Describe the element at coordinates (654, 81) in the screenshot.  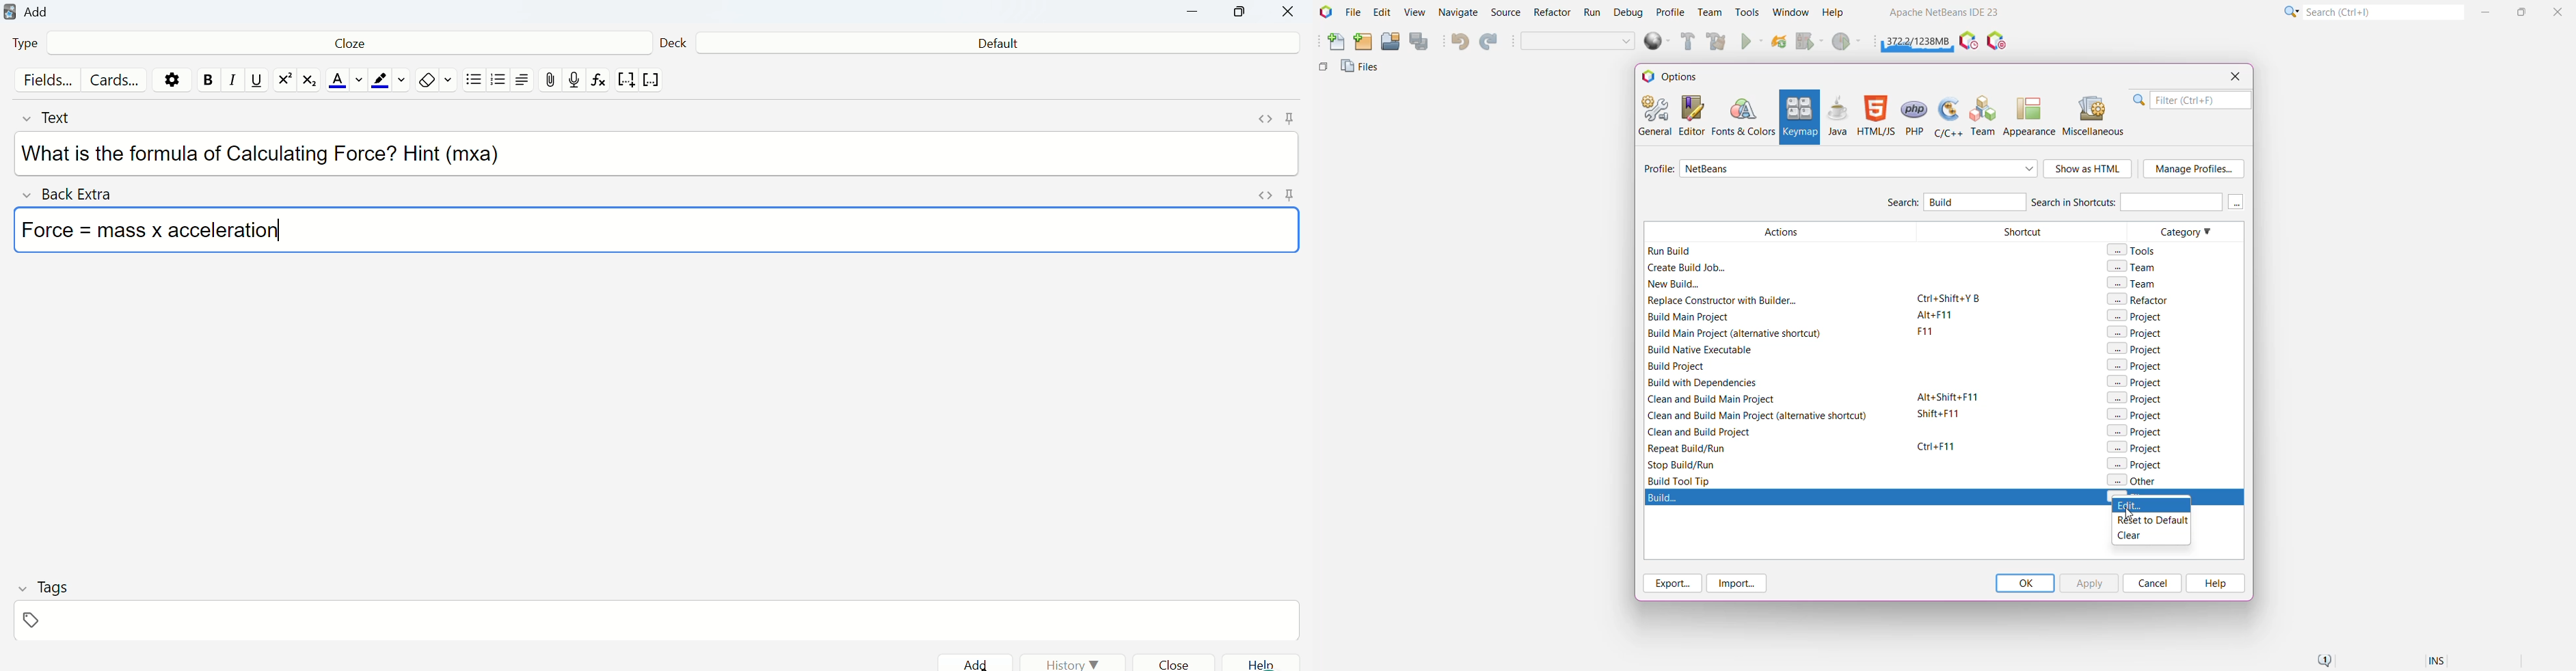
I see `vector` at that location.